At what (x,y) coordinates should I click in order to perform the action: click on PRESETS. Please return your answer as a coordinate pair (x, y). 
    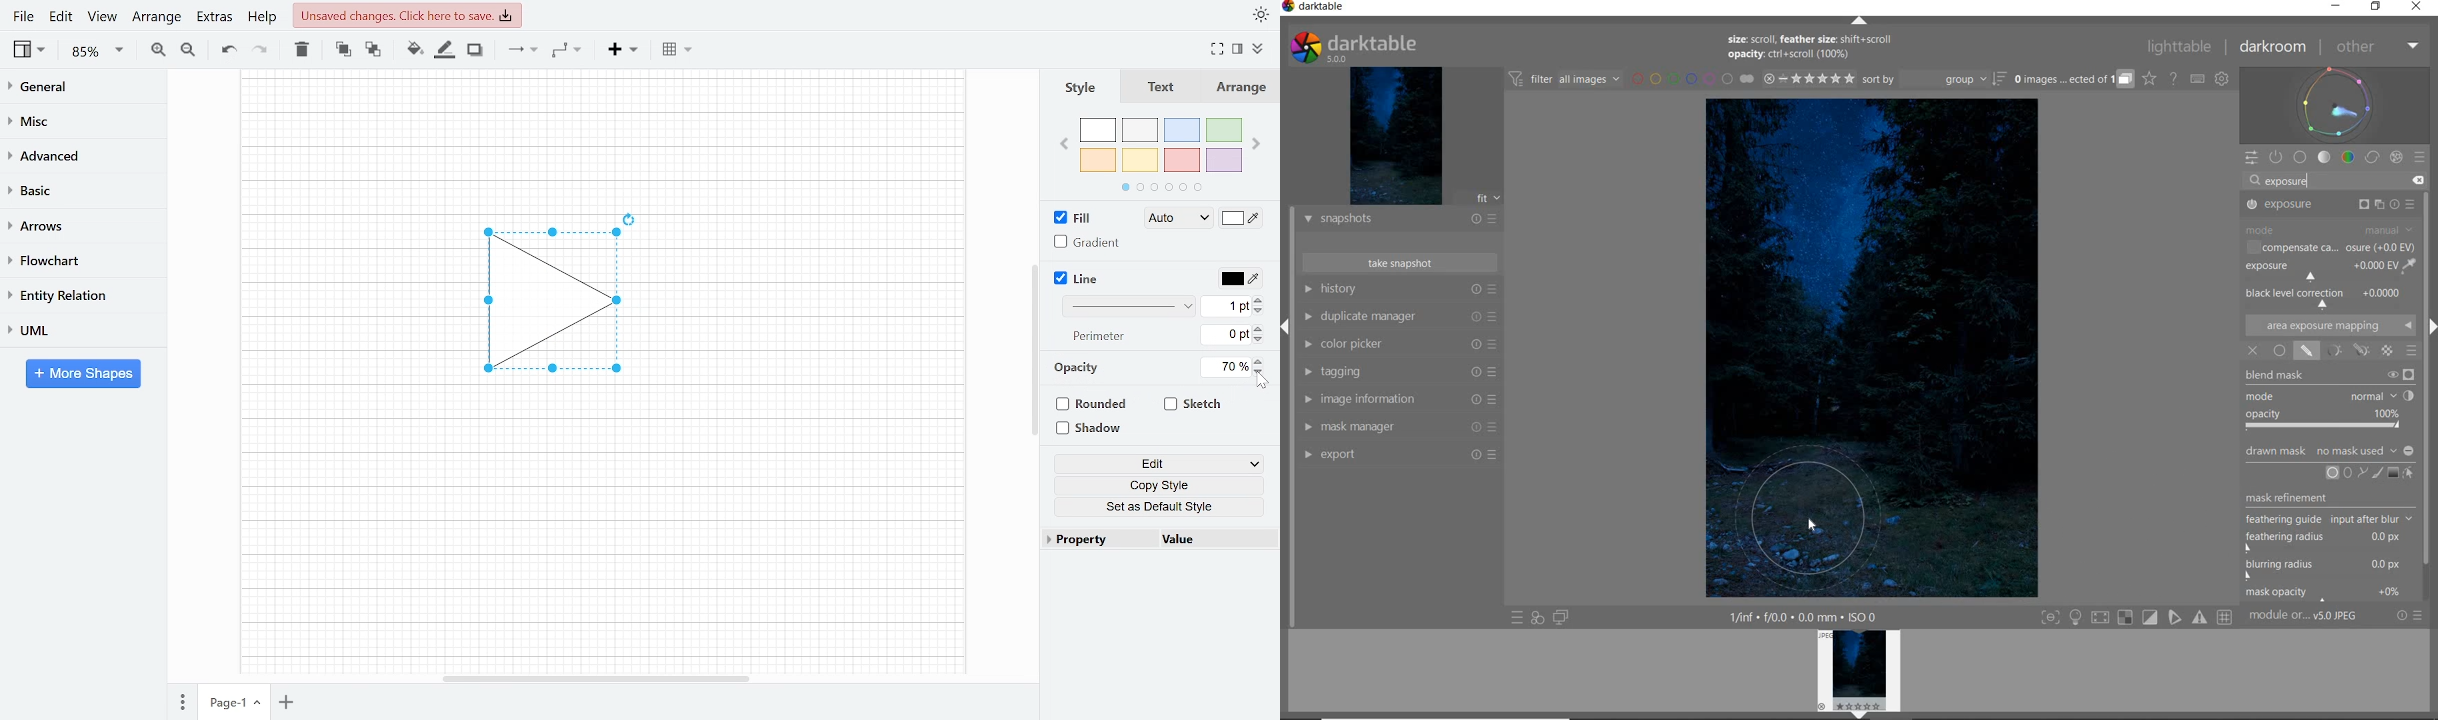
    Looking at the image, I should click on (2421, 156).